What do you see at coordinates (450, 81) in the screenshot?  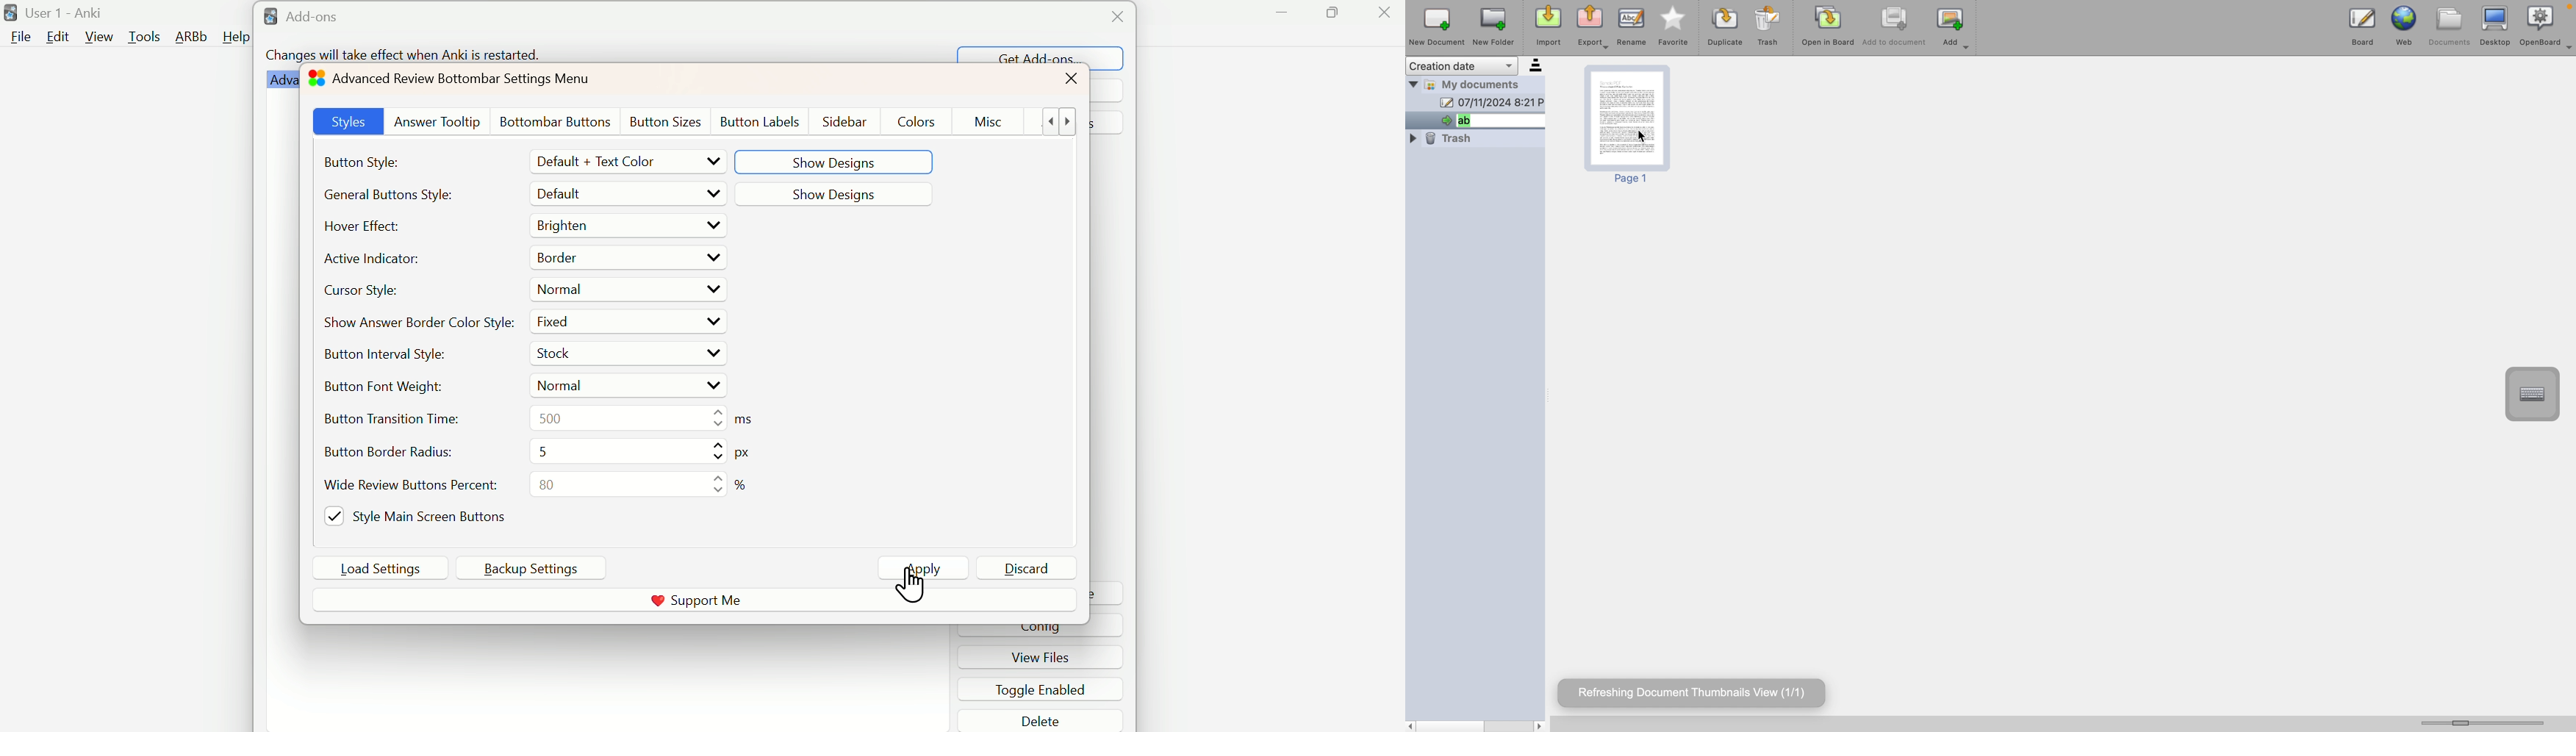 I see `Advanced Review Bottombar Settings Menu` at bounding box center [450, 81].